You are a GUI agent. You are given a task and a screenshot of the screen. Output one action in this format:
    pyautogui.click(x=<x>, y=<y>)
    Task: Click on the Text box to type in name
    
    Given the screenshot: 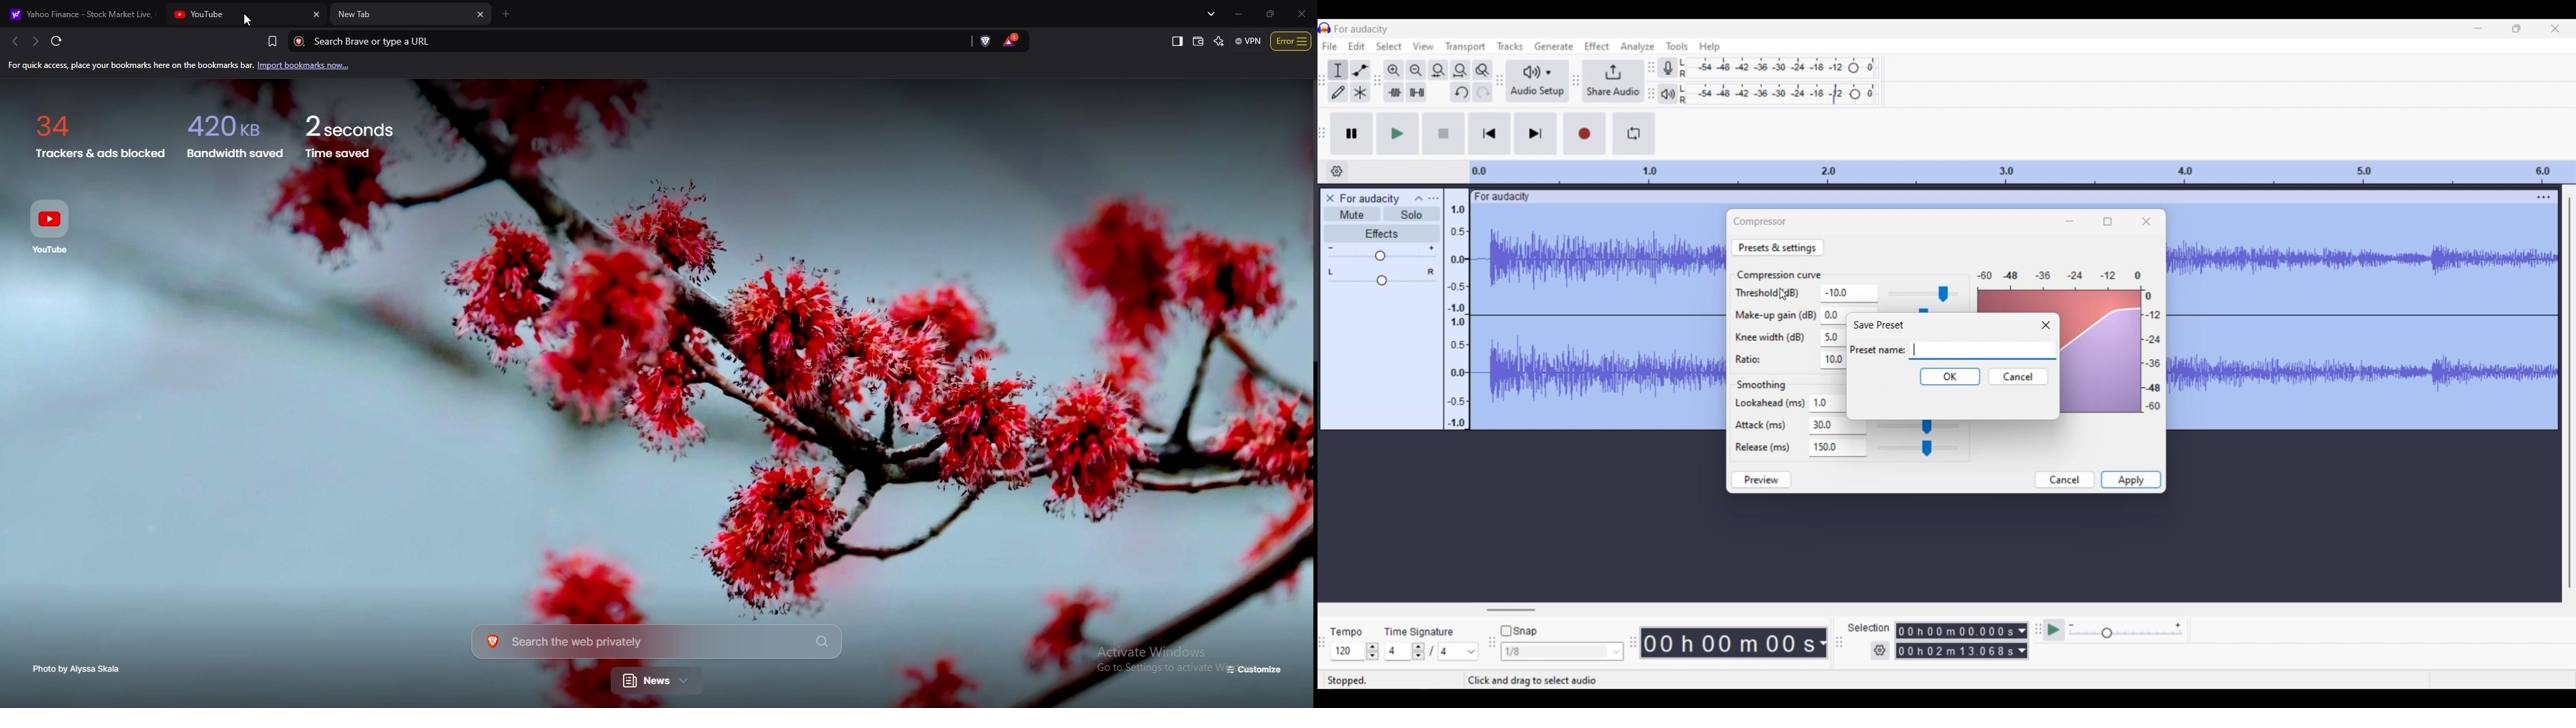 What is the action you would take?
    pyautogui.click(x=1982, y=351)
    